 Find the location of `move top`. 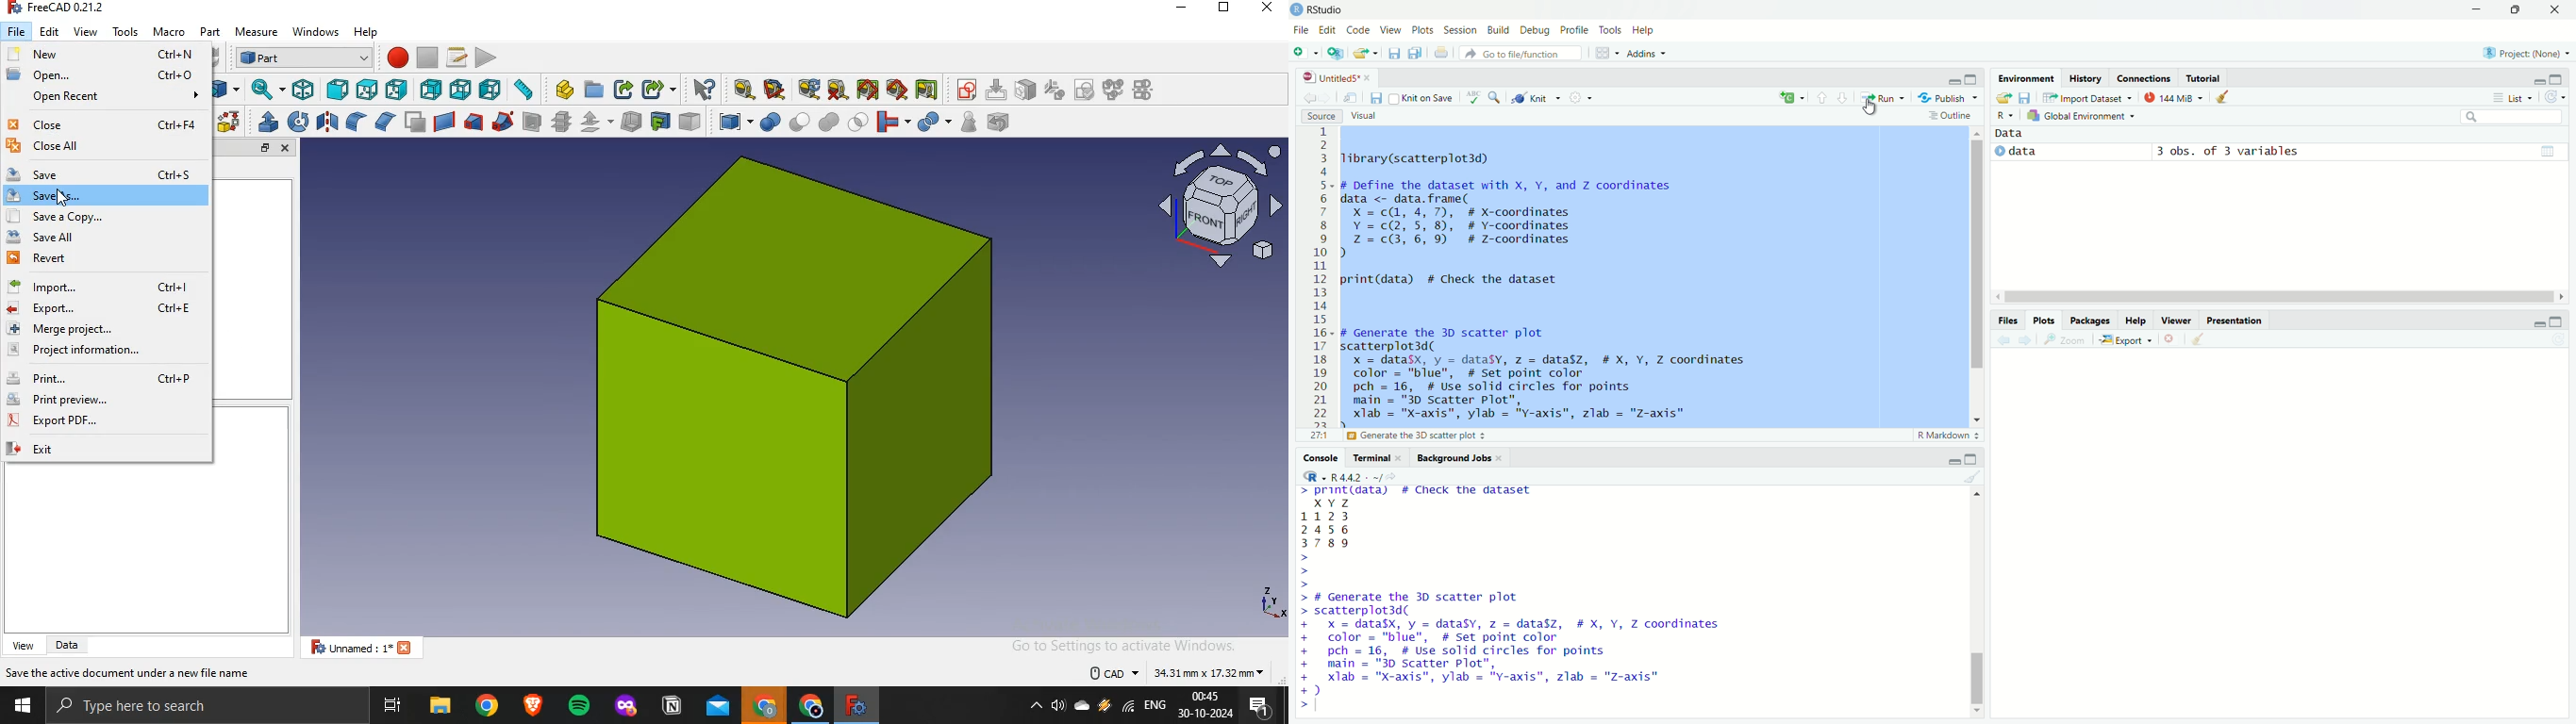

move top is located at coordinates (1977, 493).